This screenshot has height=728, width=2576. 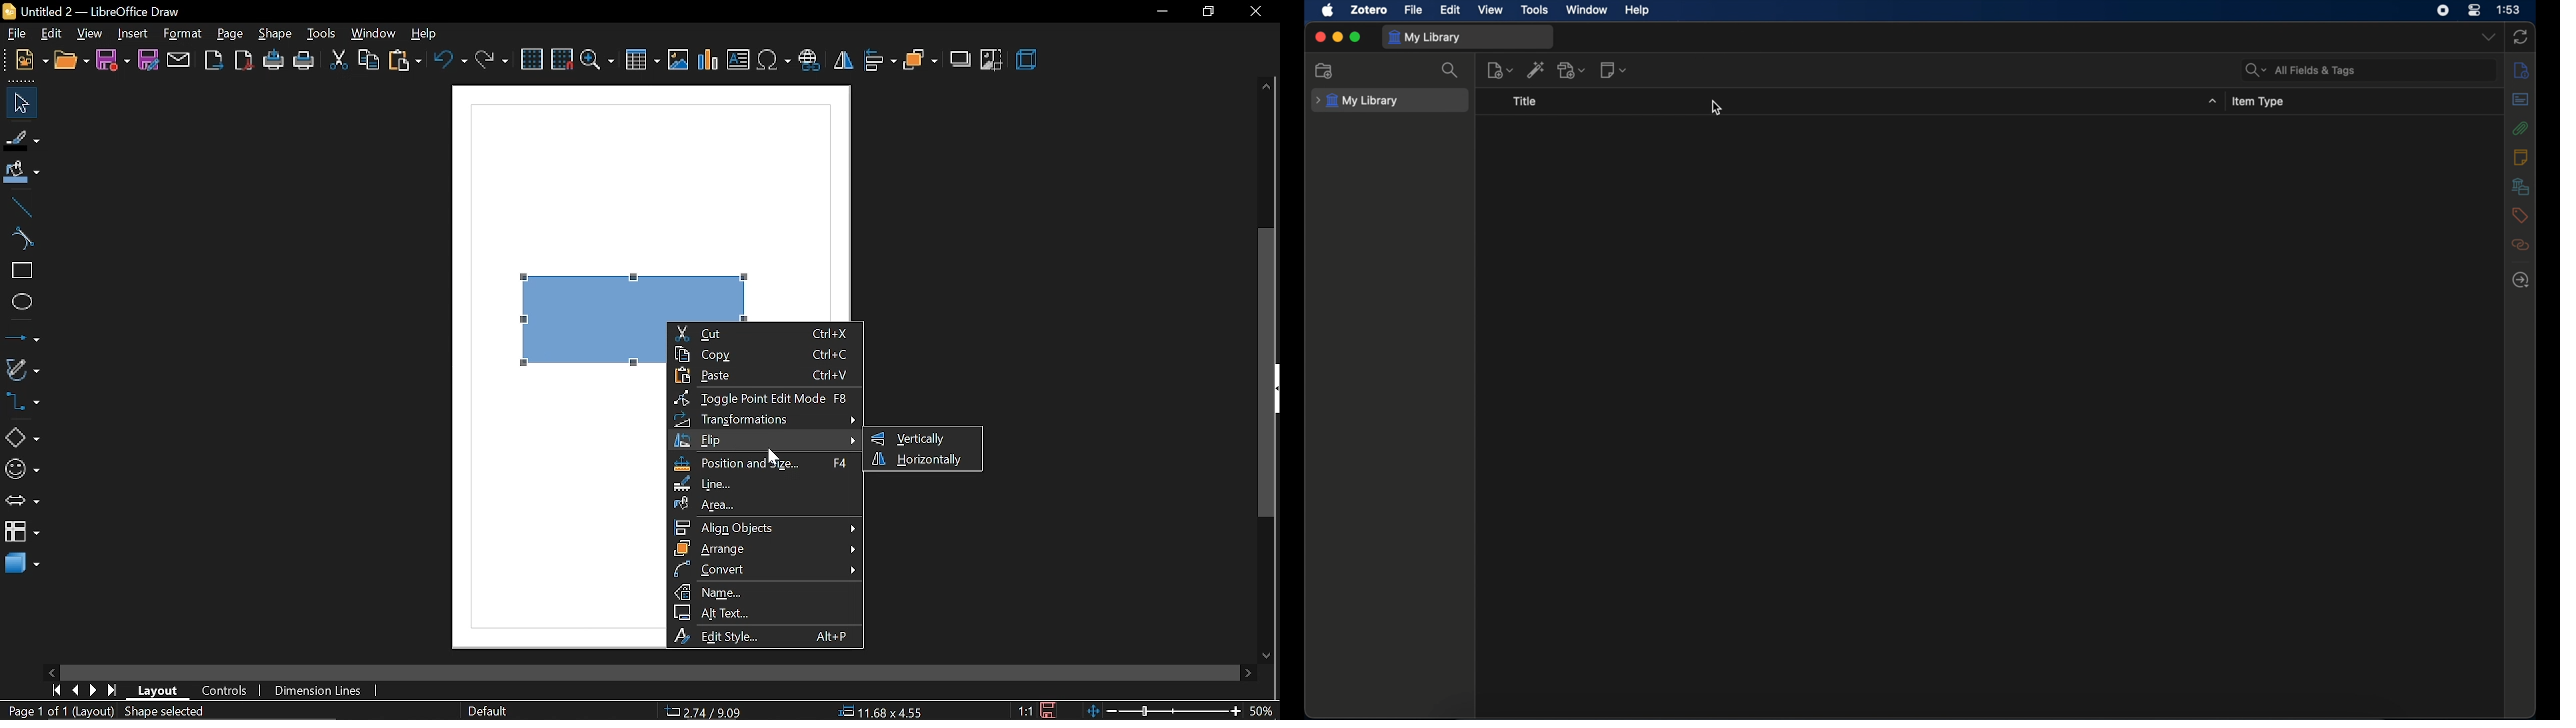 I want to click on go to first page, so click(x=55, y=691).